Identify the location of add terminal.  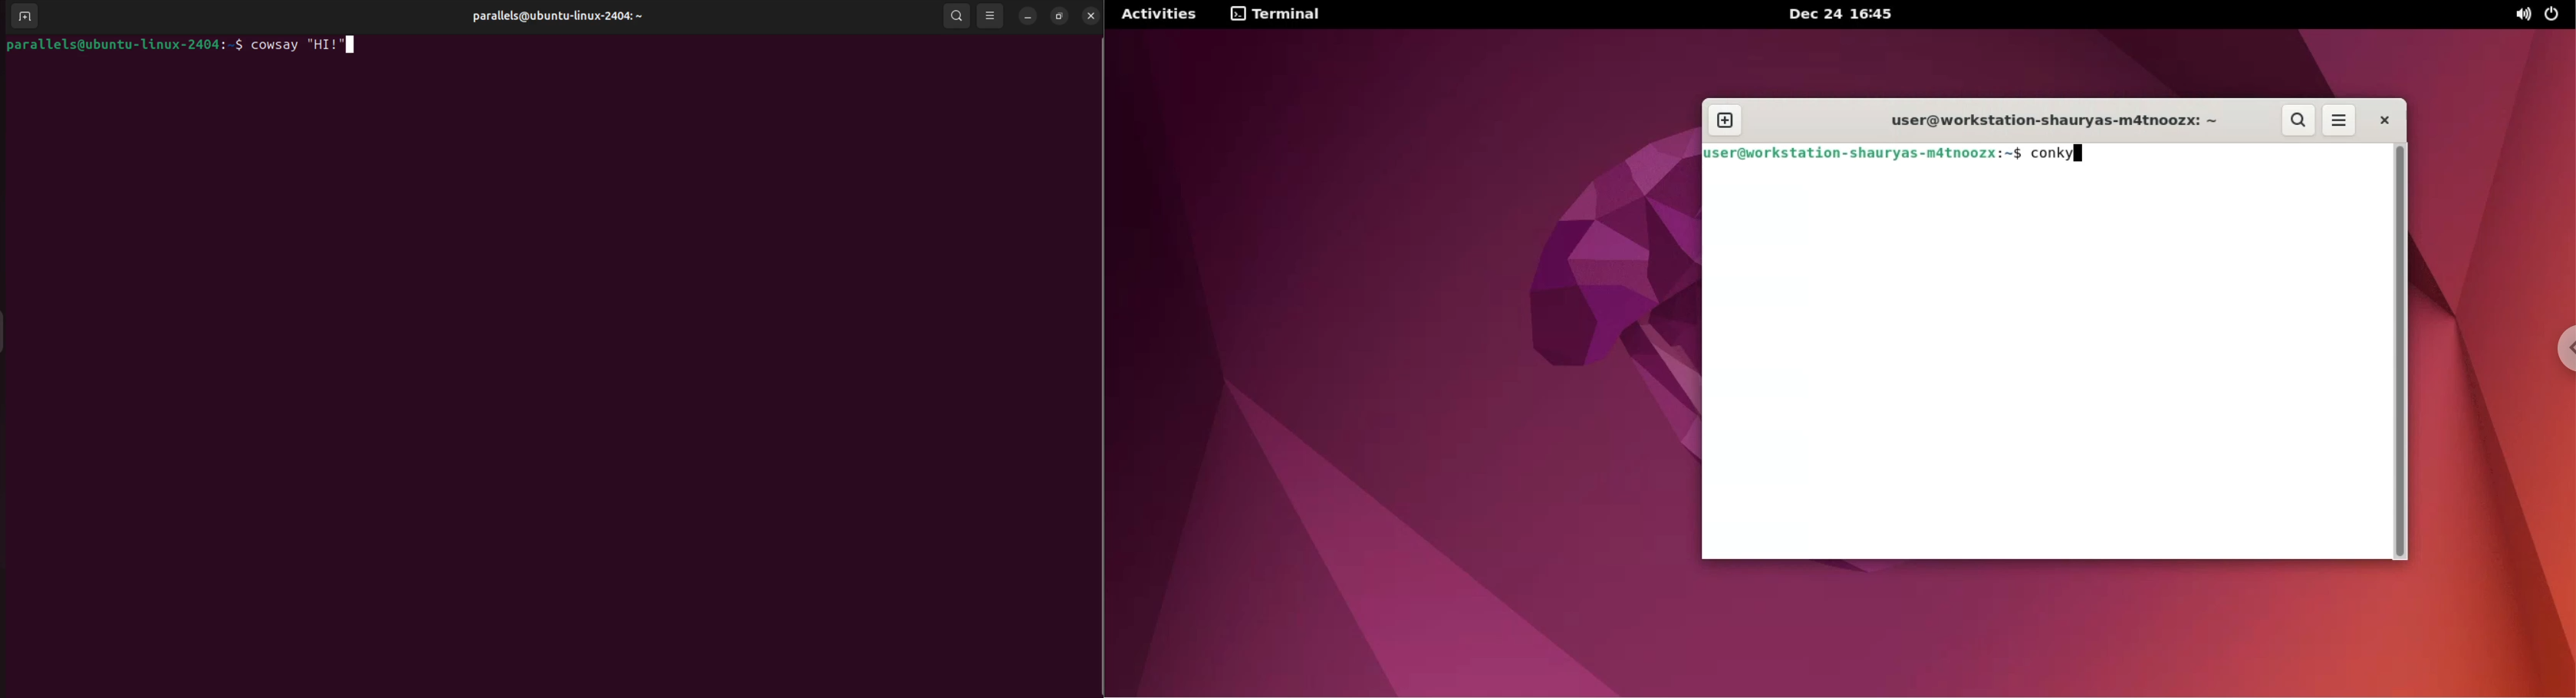
(25, 16).